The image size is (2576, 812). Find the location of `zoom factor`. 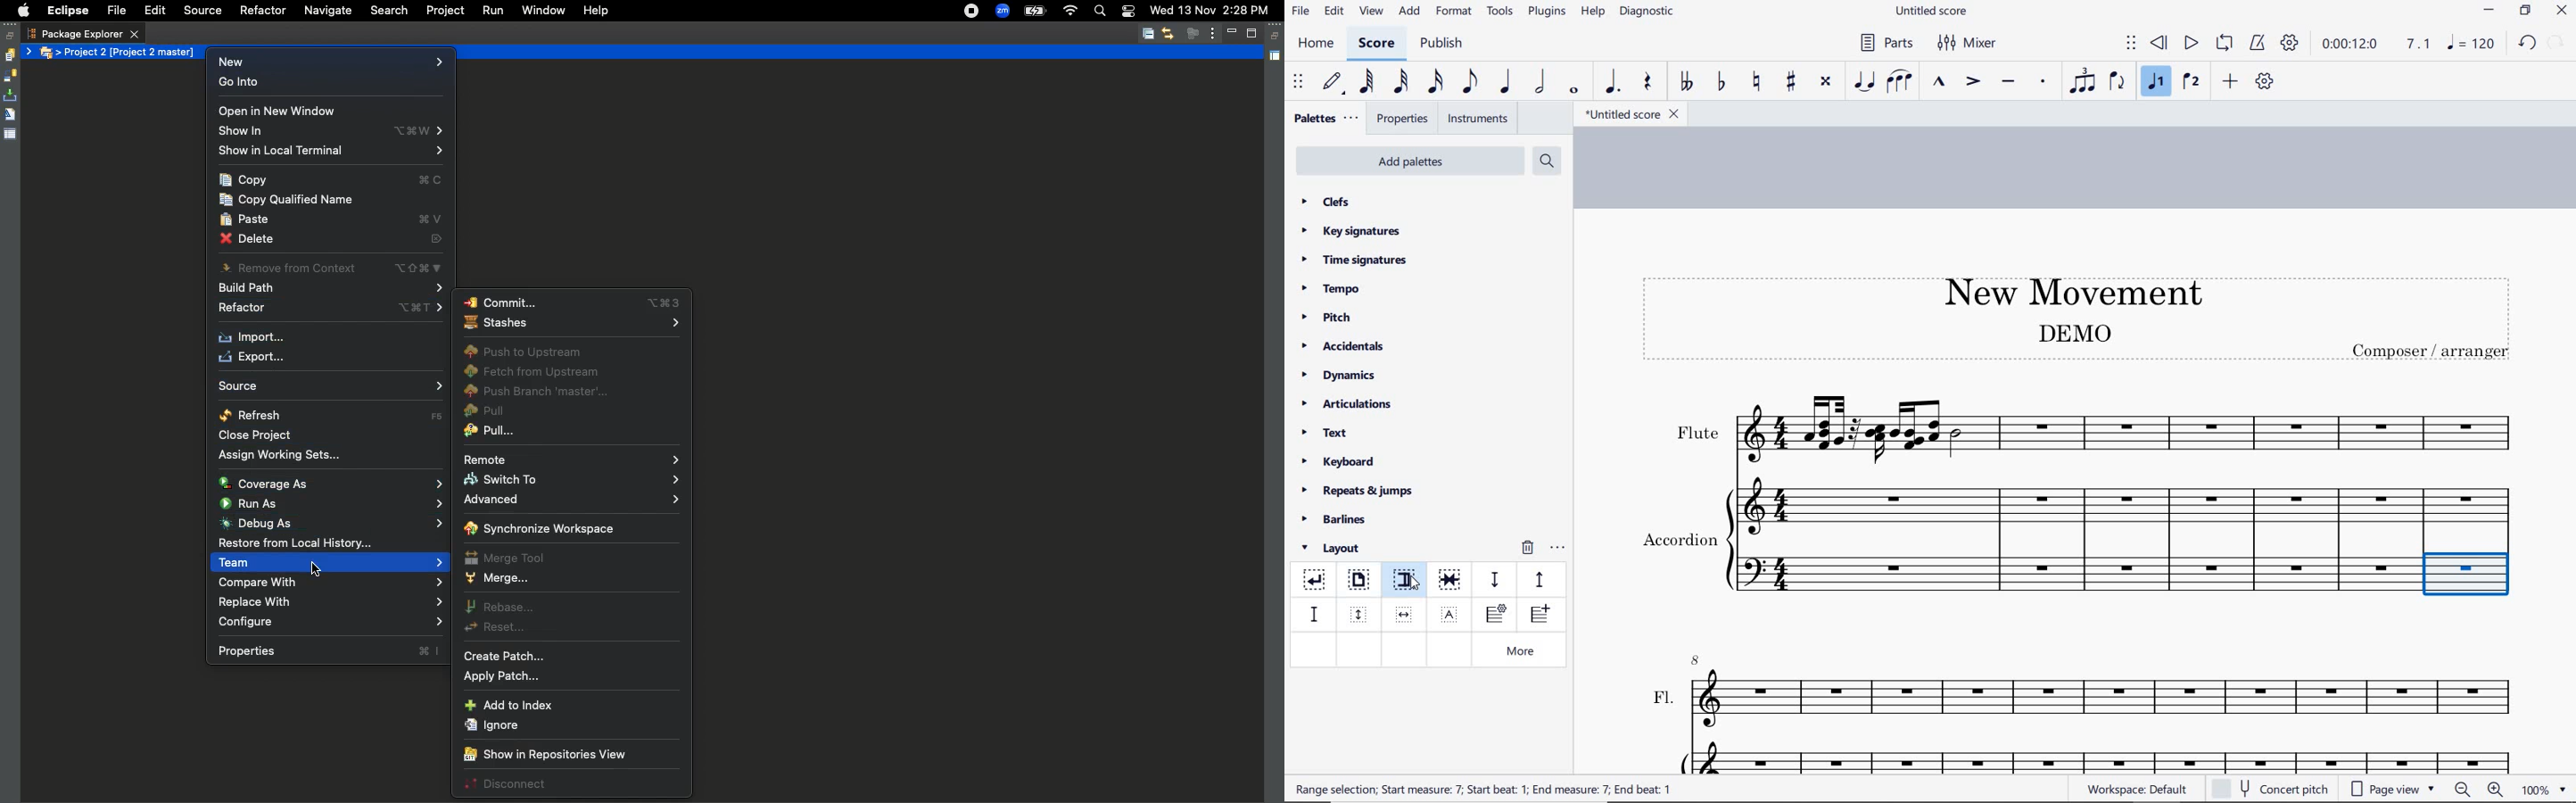

zoom factor is located at coordinates (2544, 789).